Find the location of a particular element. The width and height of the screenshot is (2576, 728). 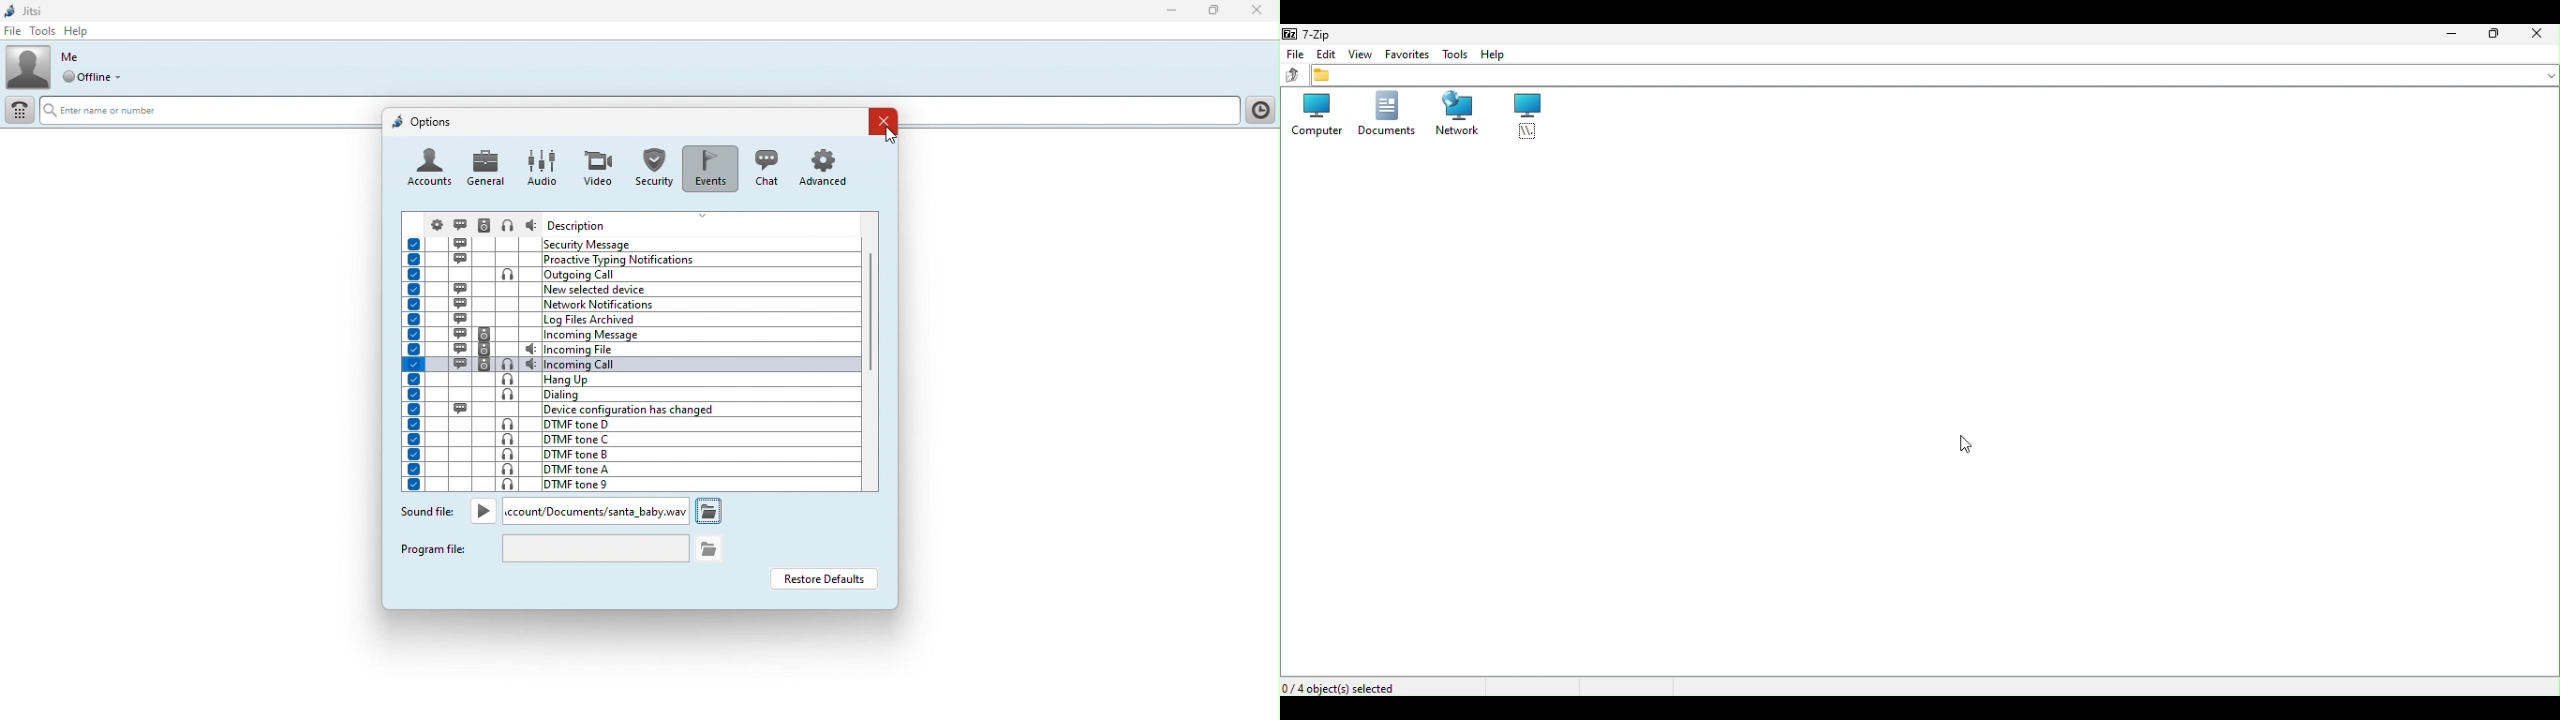

incoming message  is located at coordinates (631, 335).